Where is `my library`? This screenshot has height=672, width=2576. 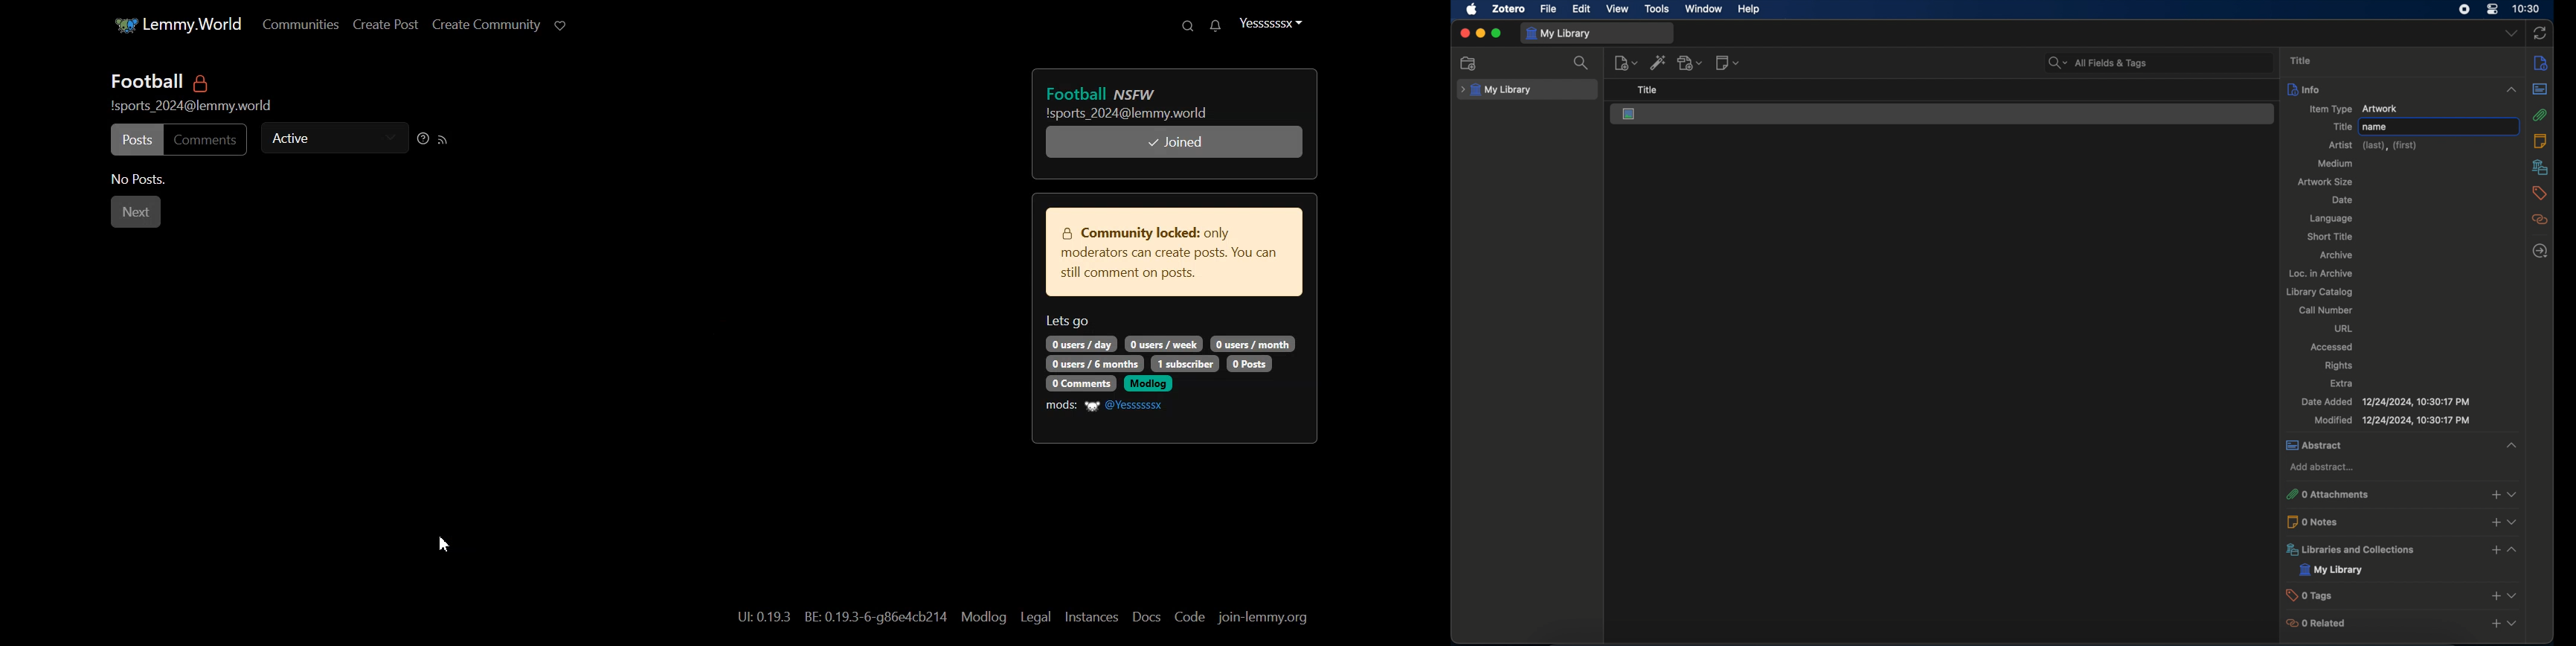 my library is located at coordinates (1496, 90).